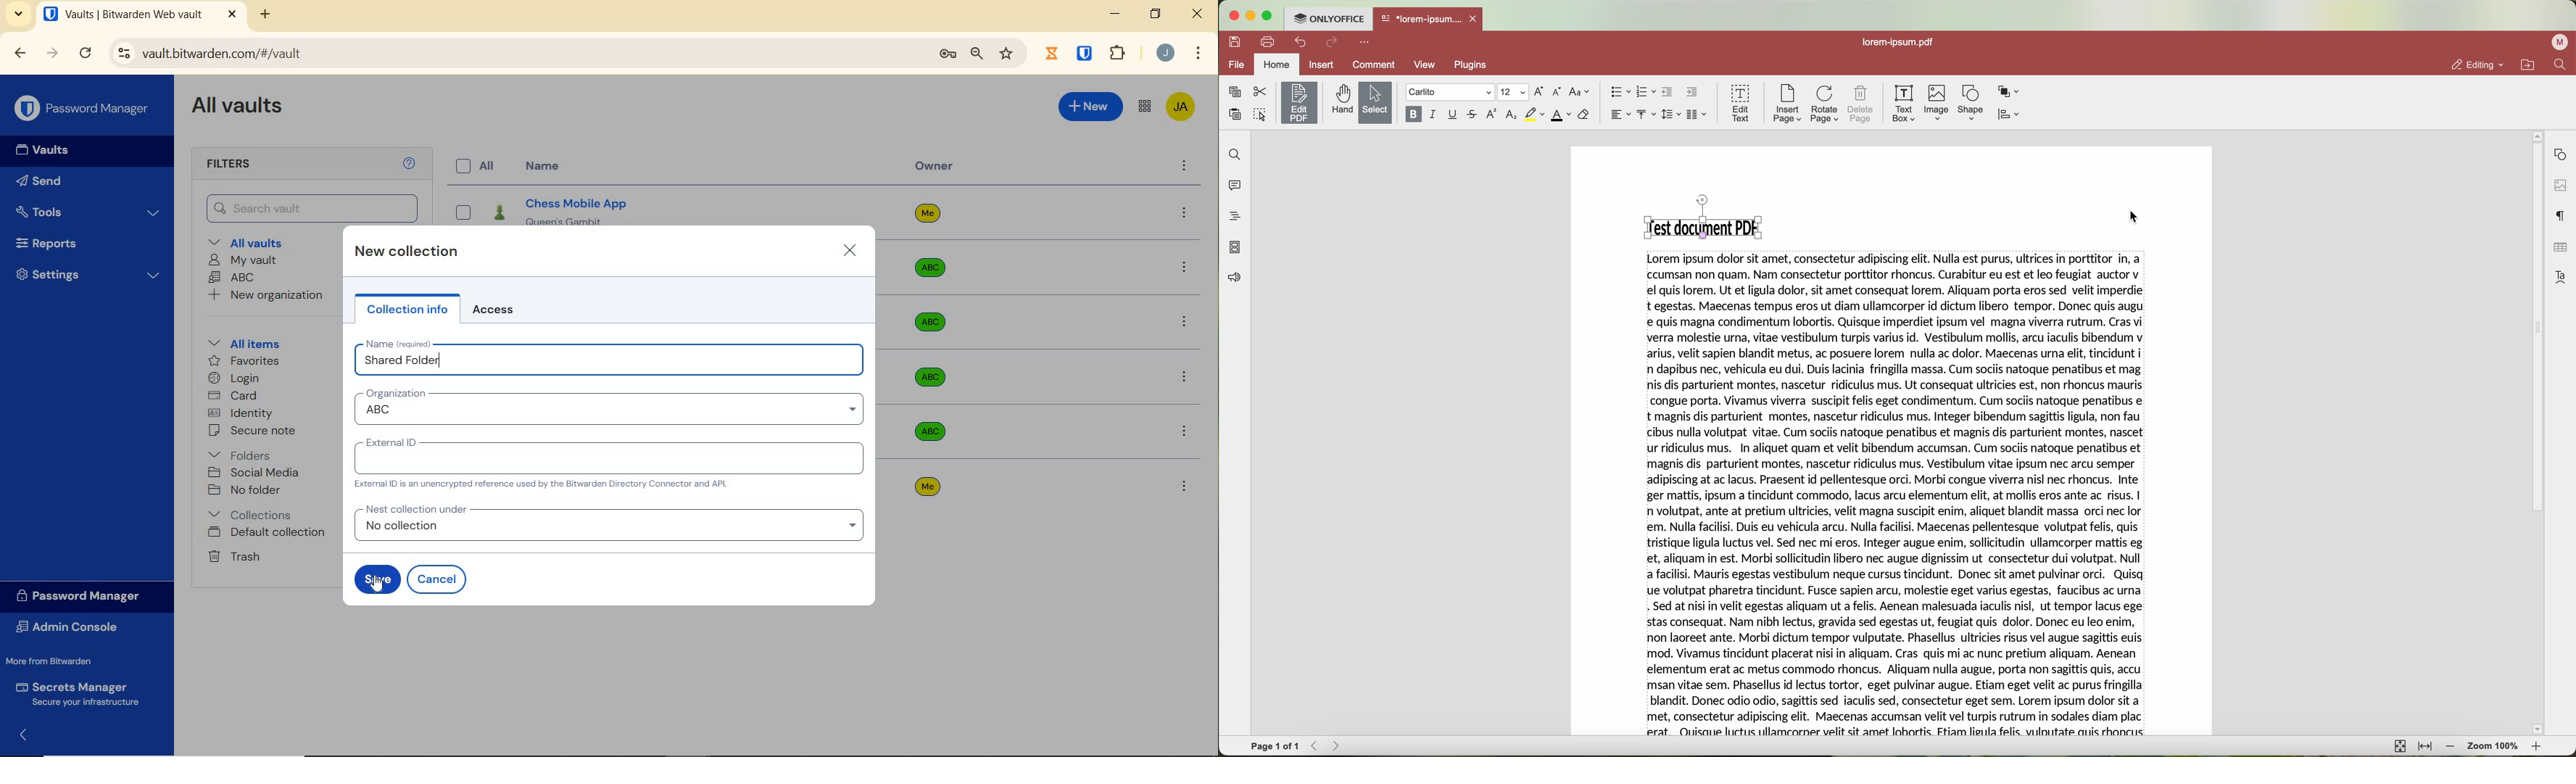 The width and height of the screenshot is (2576, 784). I want to click on editing, so click(2478, 64).